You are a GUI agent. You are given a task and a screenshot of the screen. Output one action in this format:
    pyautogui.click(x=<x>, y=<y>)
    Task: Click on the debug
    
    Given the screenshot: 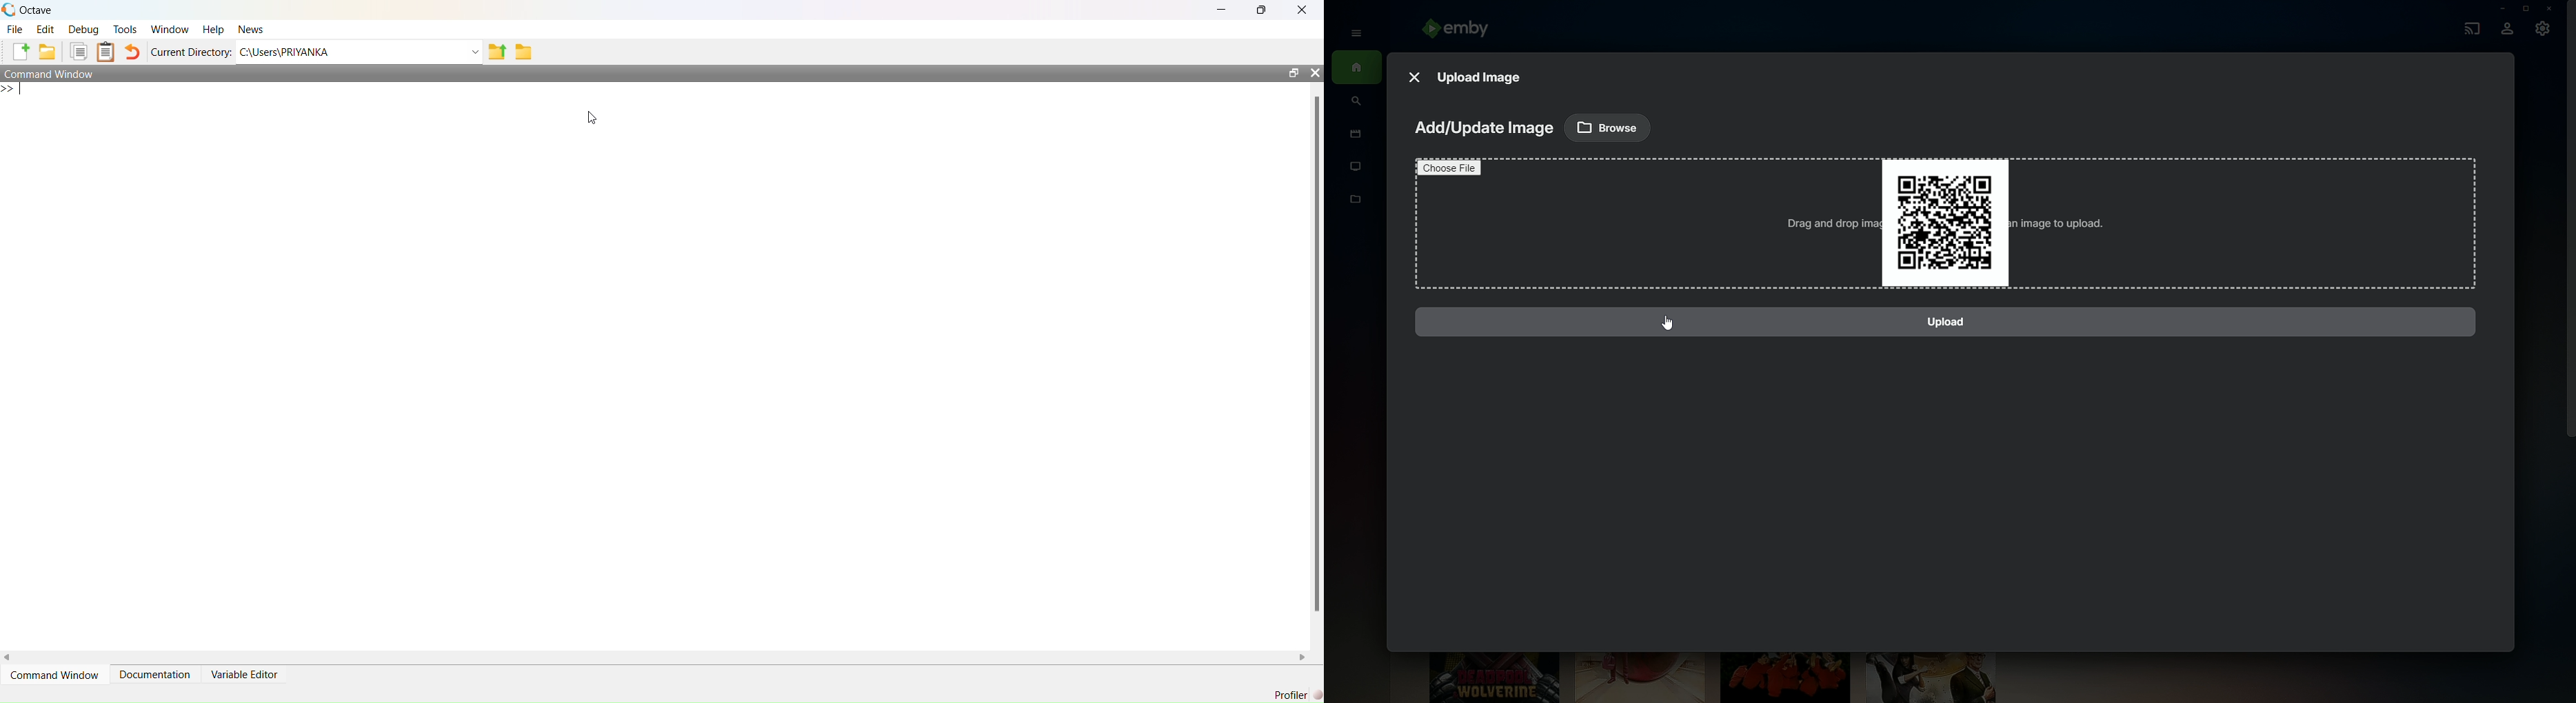 What is the action you would take?
    pyautogui.click(x=85, y=30)
    